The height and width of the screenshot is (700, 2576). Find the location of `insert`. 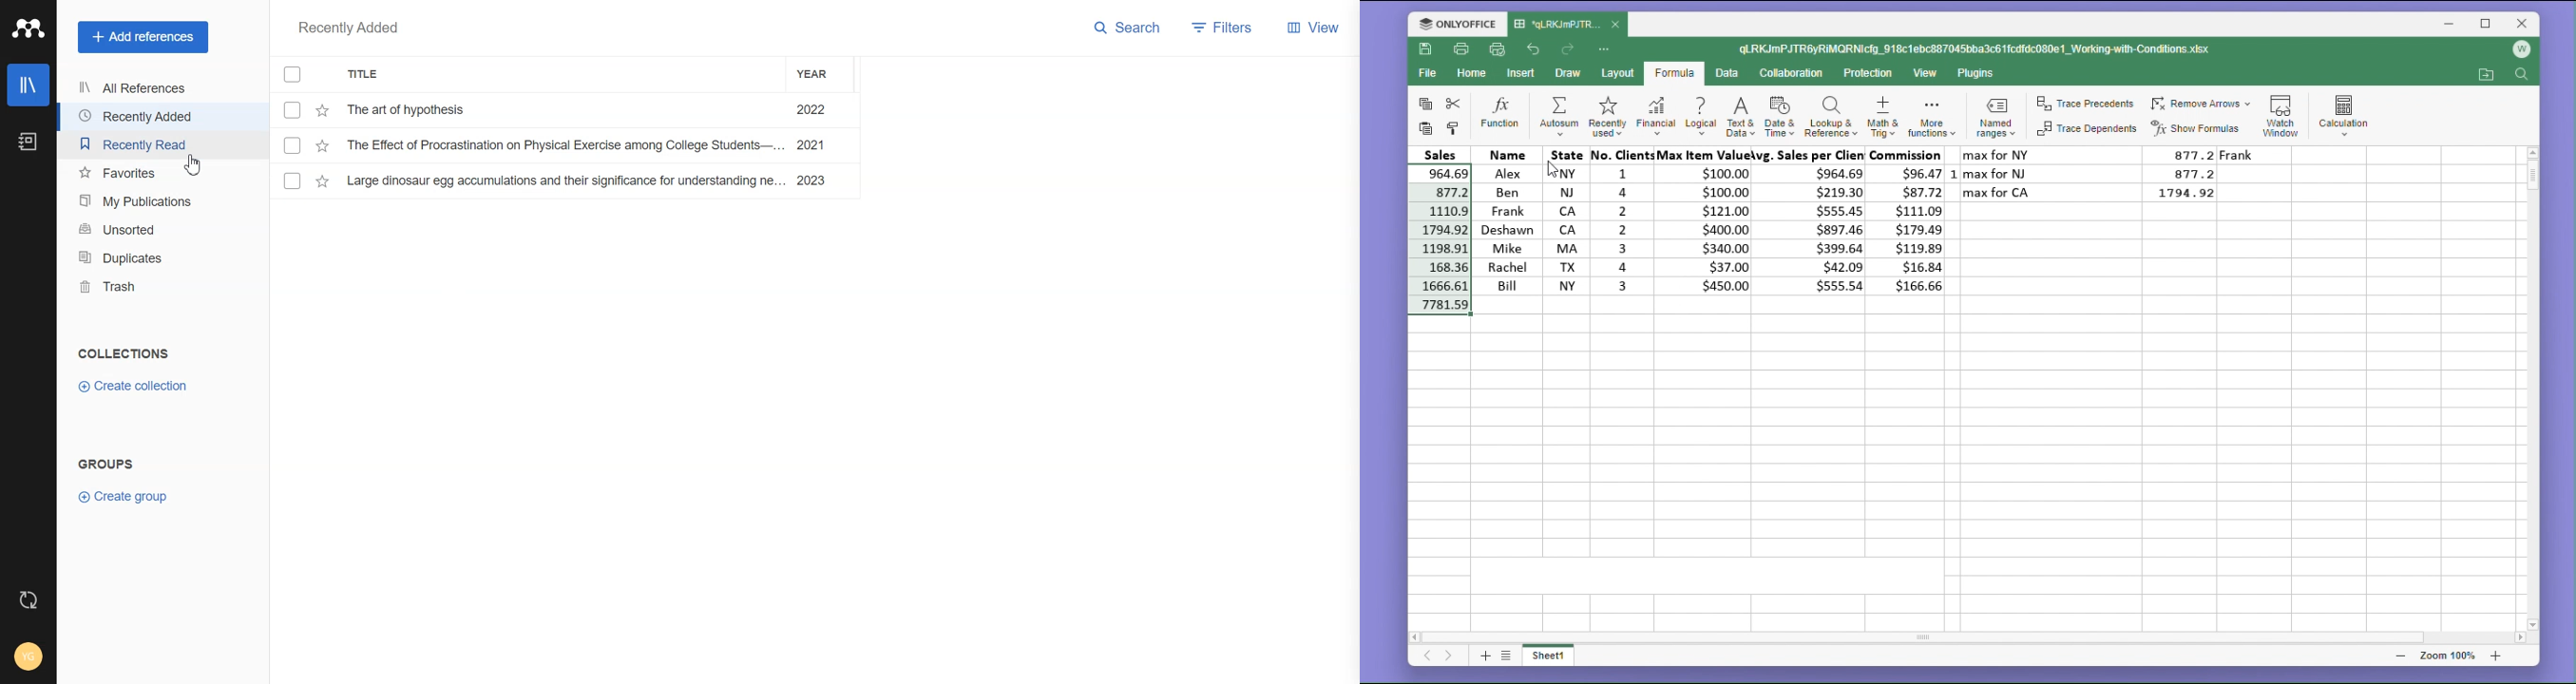

insert is located at coordinates (1523, 73).